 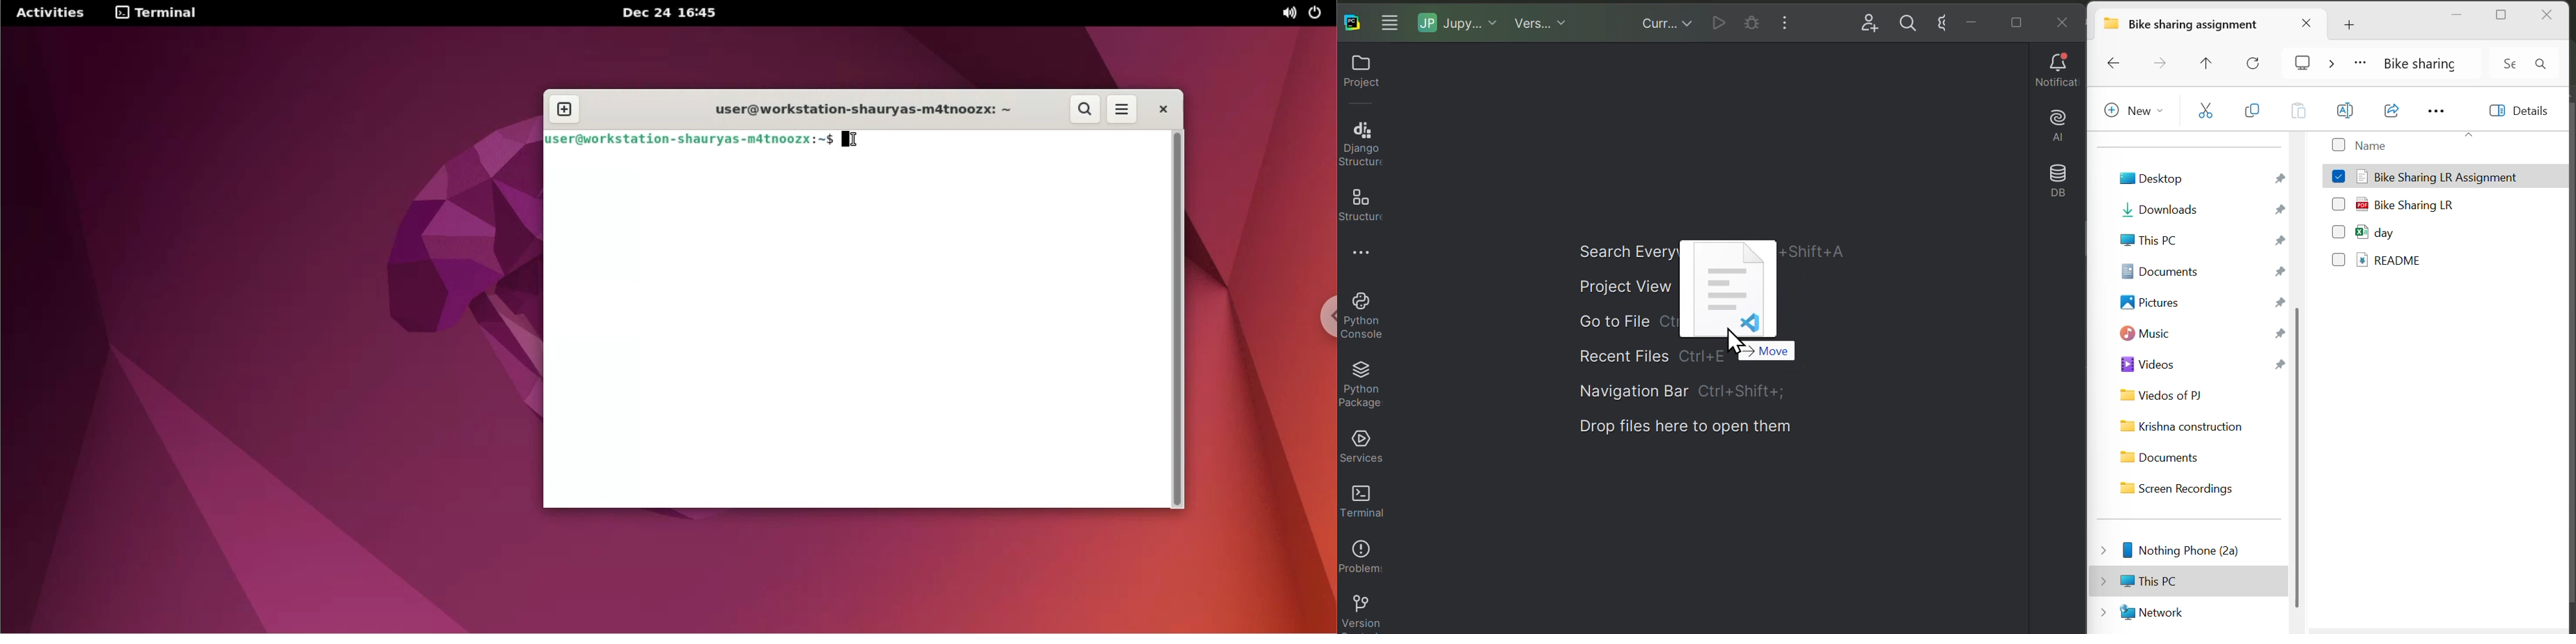 I want to click on File, so click(x=1739, y=305).